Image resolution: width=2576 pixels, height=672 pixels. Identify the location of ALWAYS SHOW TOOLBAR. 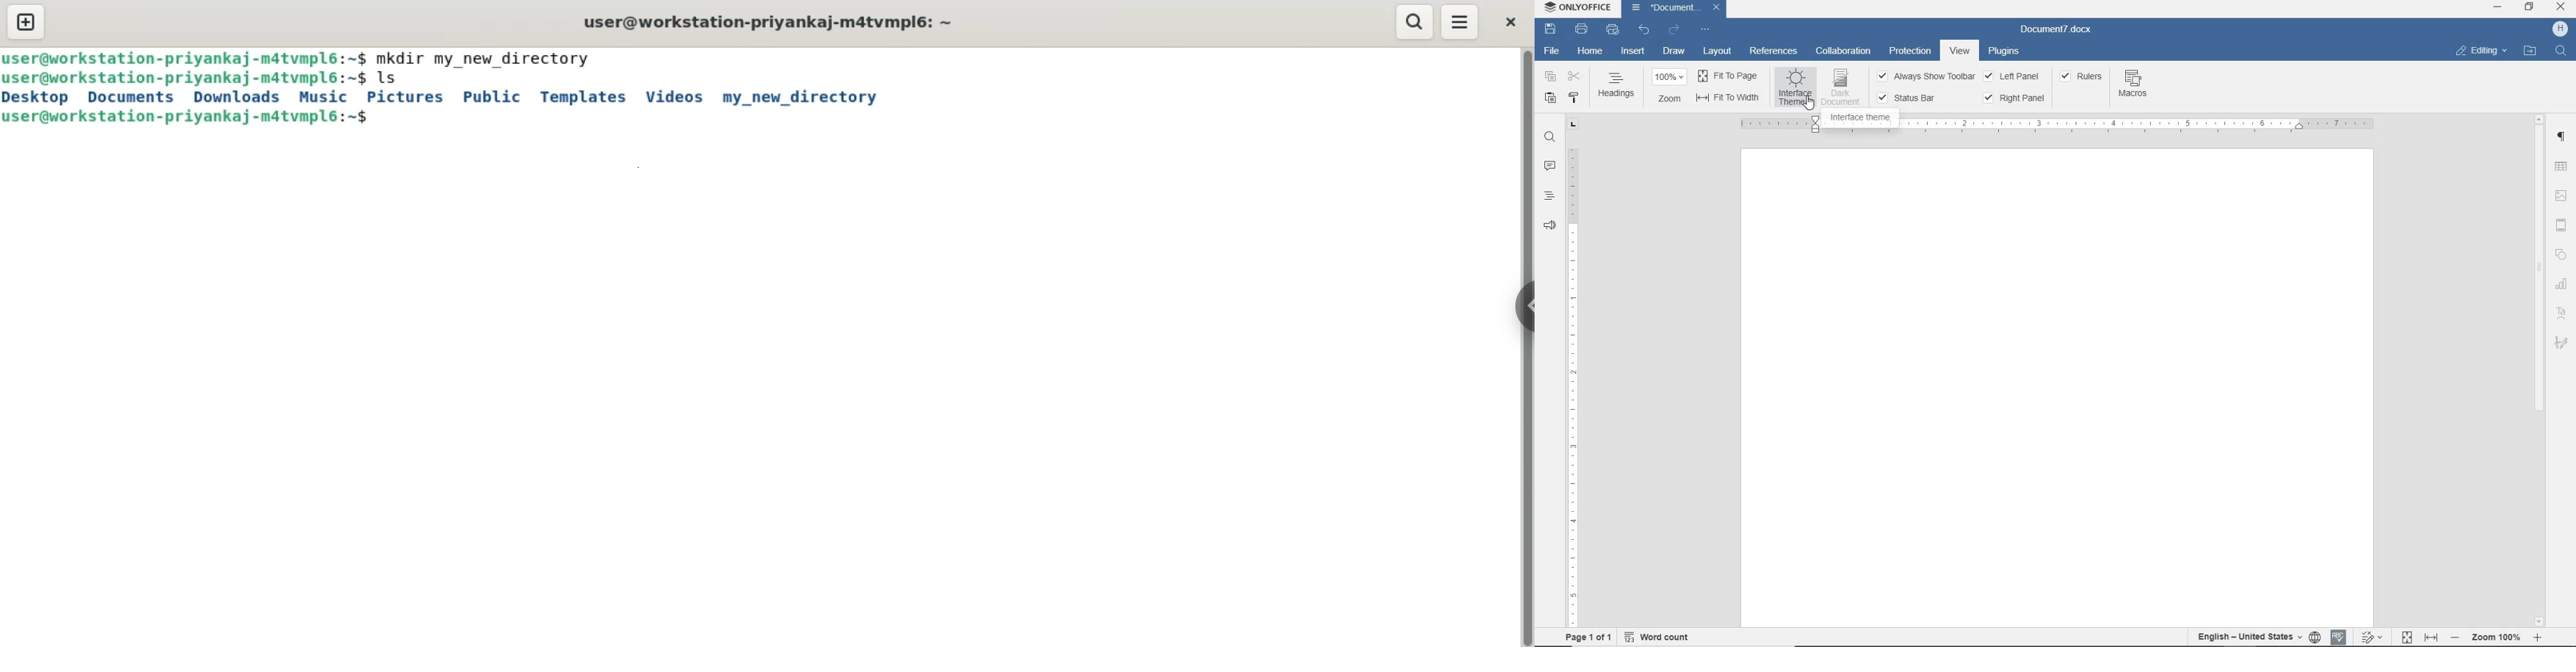
(1926, 77).